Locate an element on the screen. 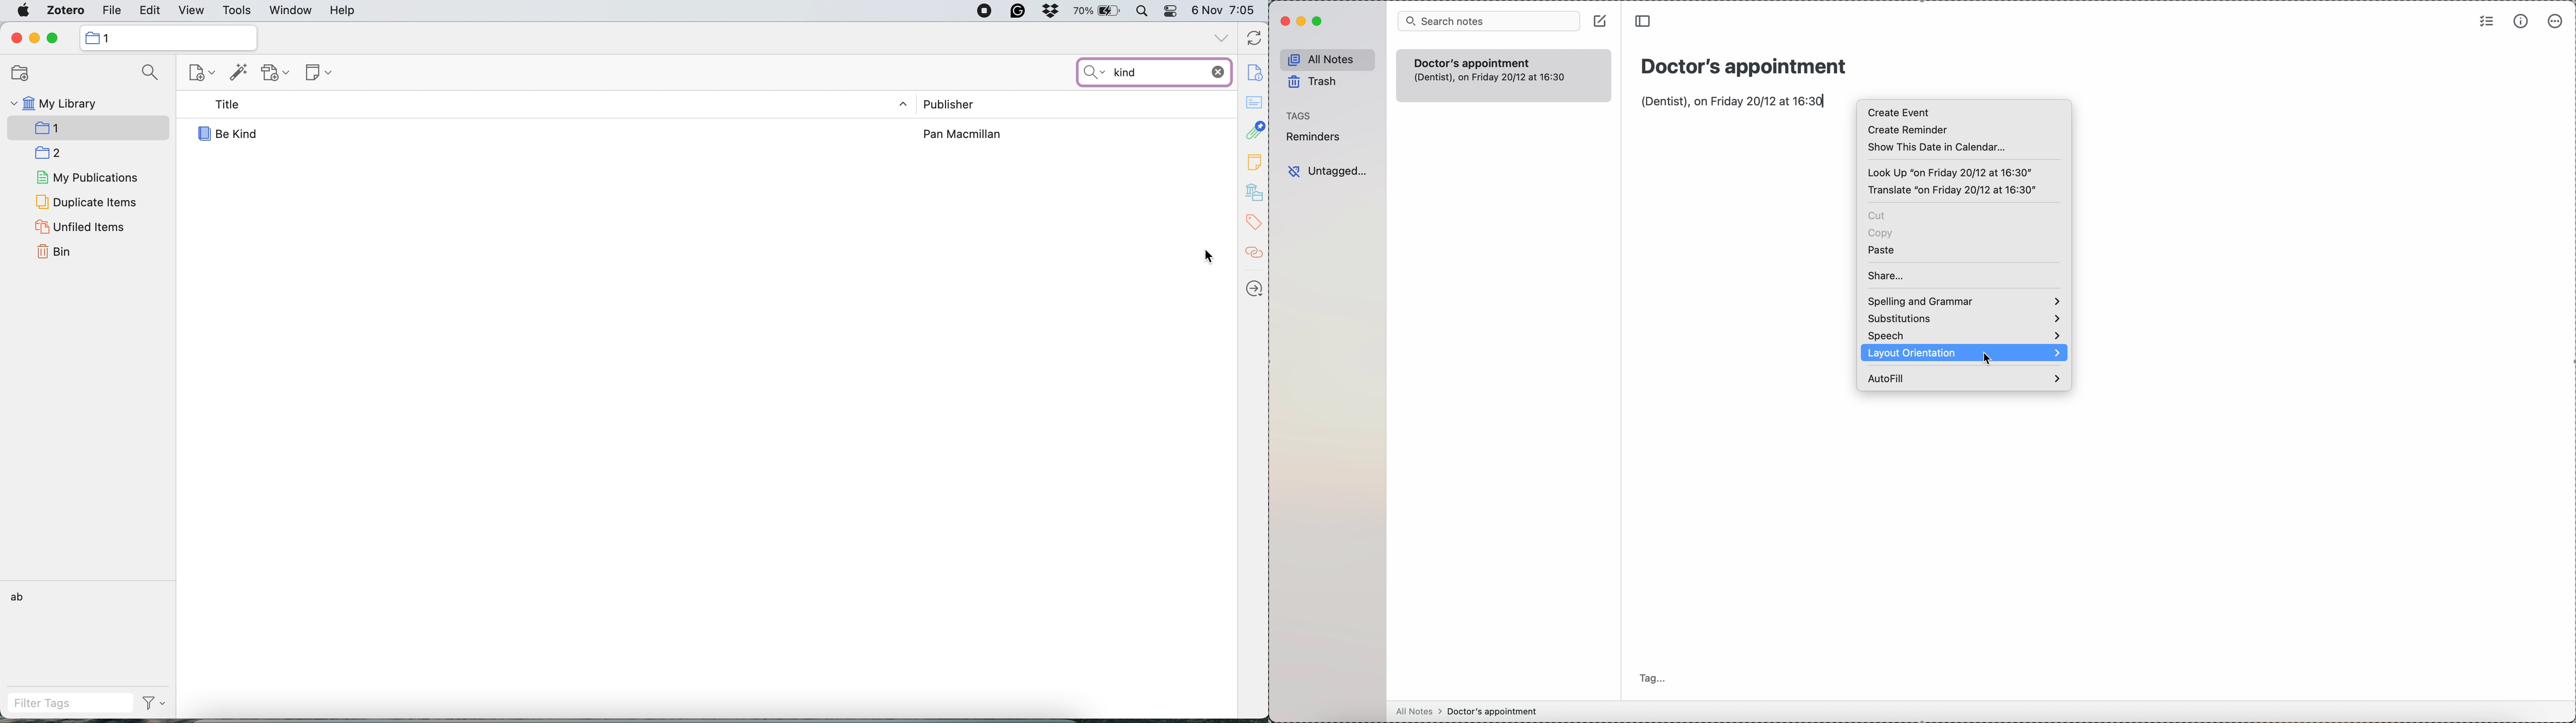  attachment is located at coordinates (1254, 131).